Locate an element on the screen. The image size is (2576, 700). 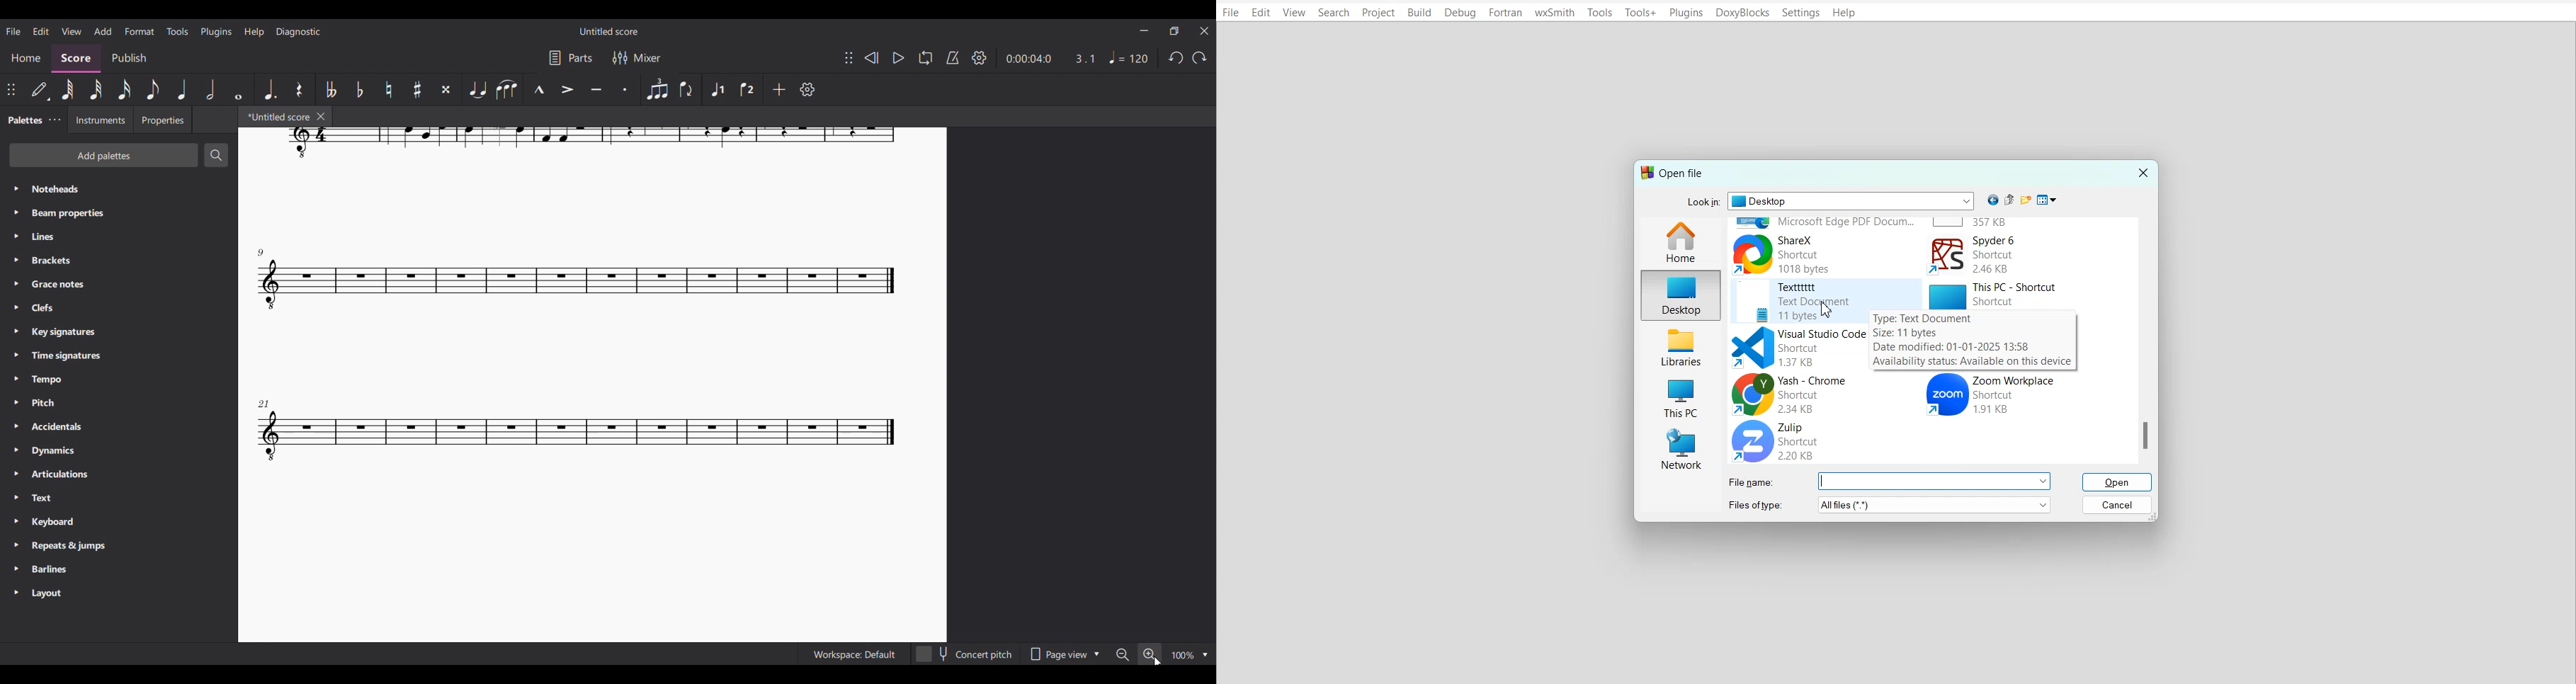
Availability status: Available on this device is located at coordinates (1980, 362).